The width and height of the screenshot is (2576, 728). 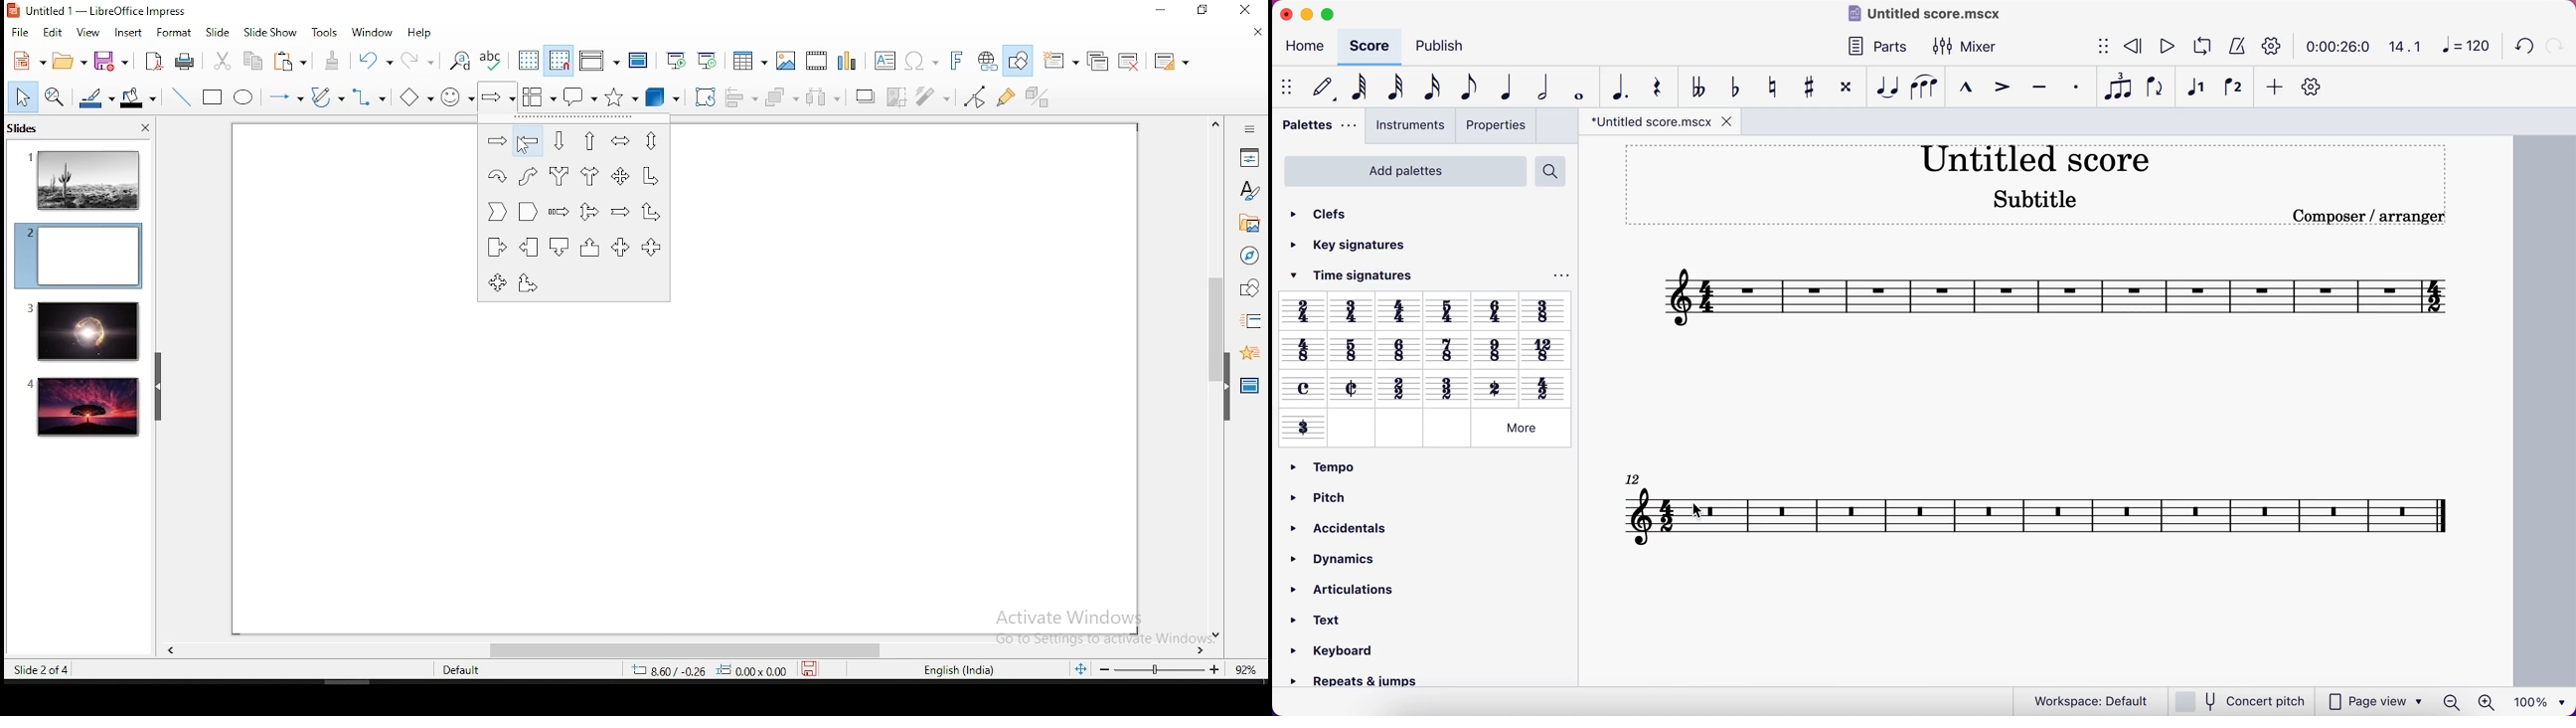 What do you see at coordinates (539, 97) in the screenshot?
I see `flowchart` at bounding box center [539, 97].